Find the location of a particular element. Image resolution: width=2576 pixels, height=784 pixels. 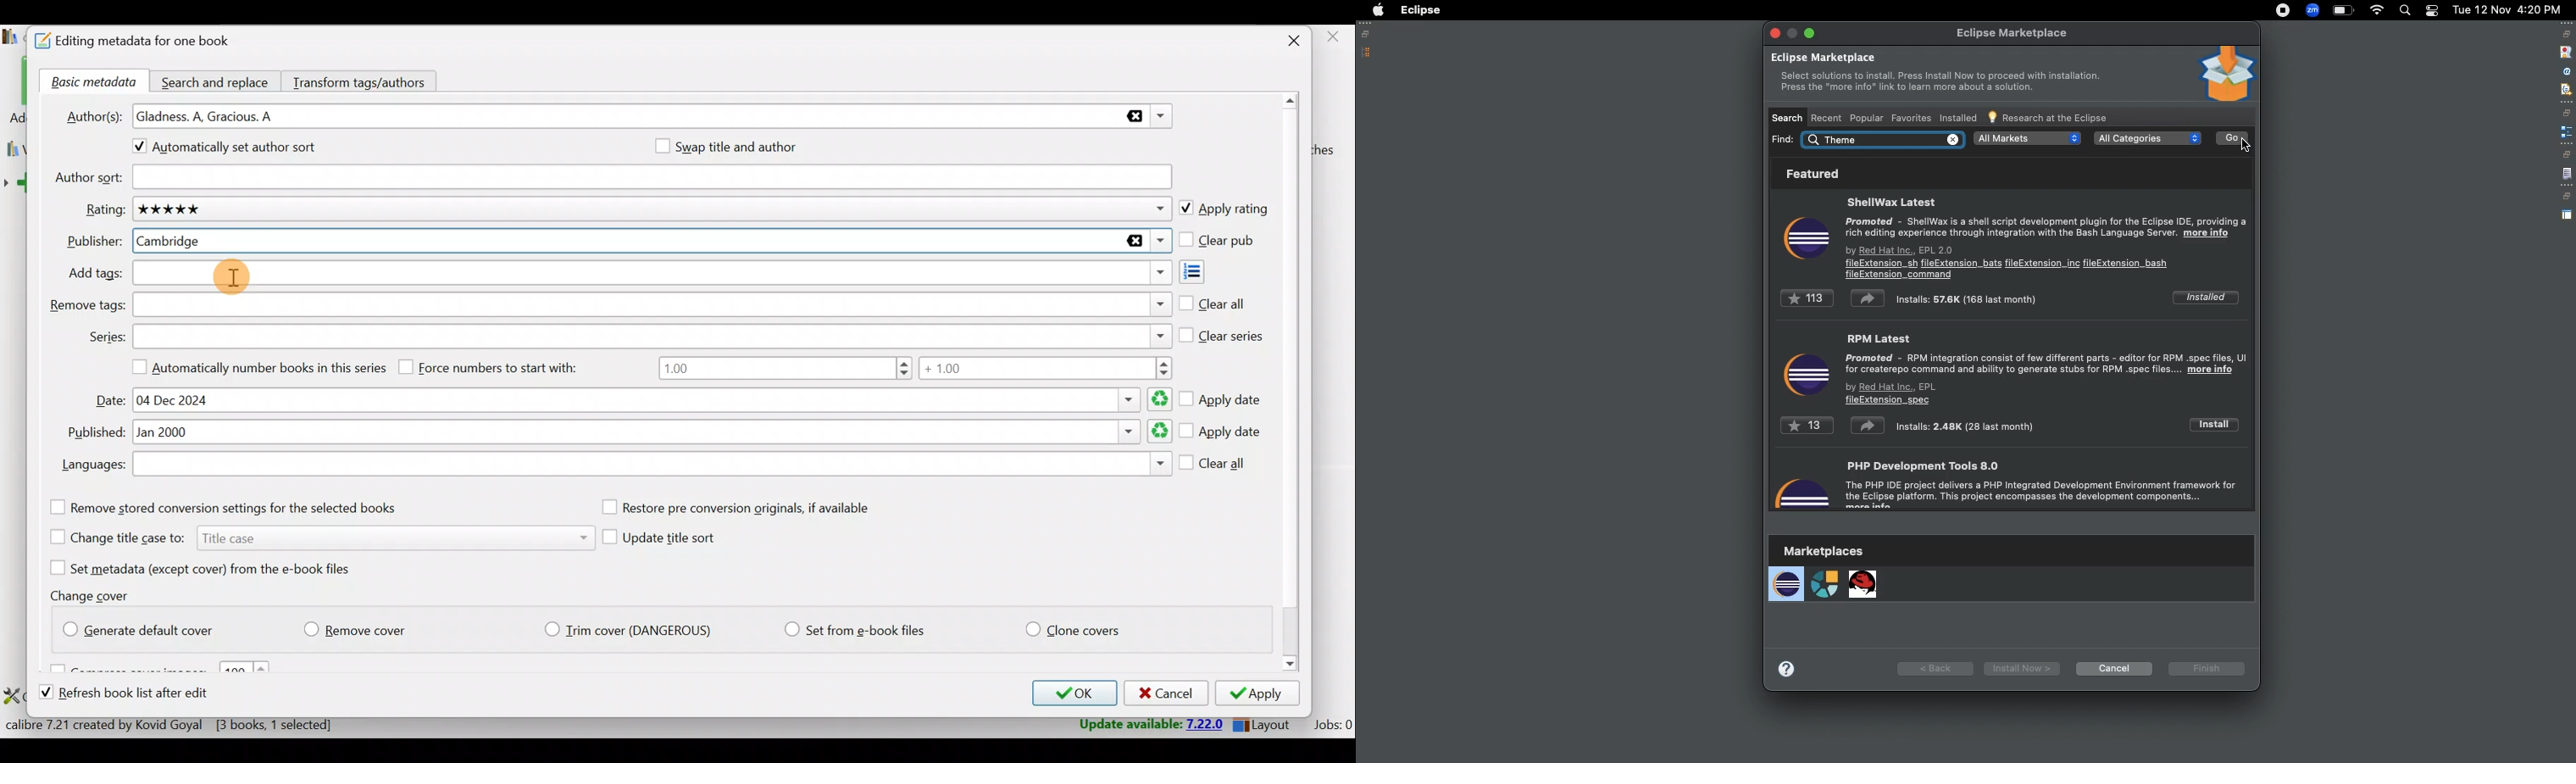

perspective is located at coordinates (2567, 215).